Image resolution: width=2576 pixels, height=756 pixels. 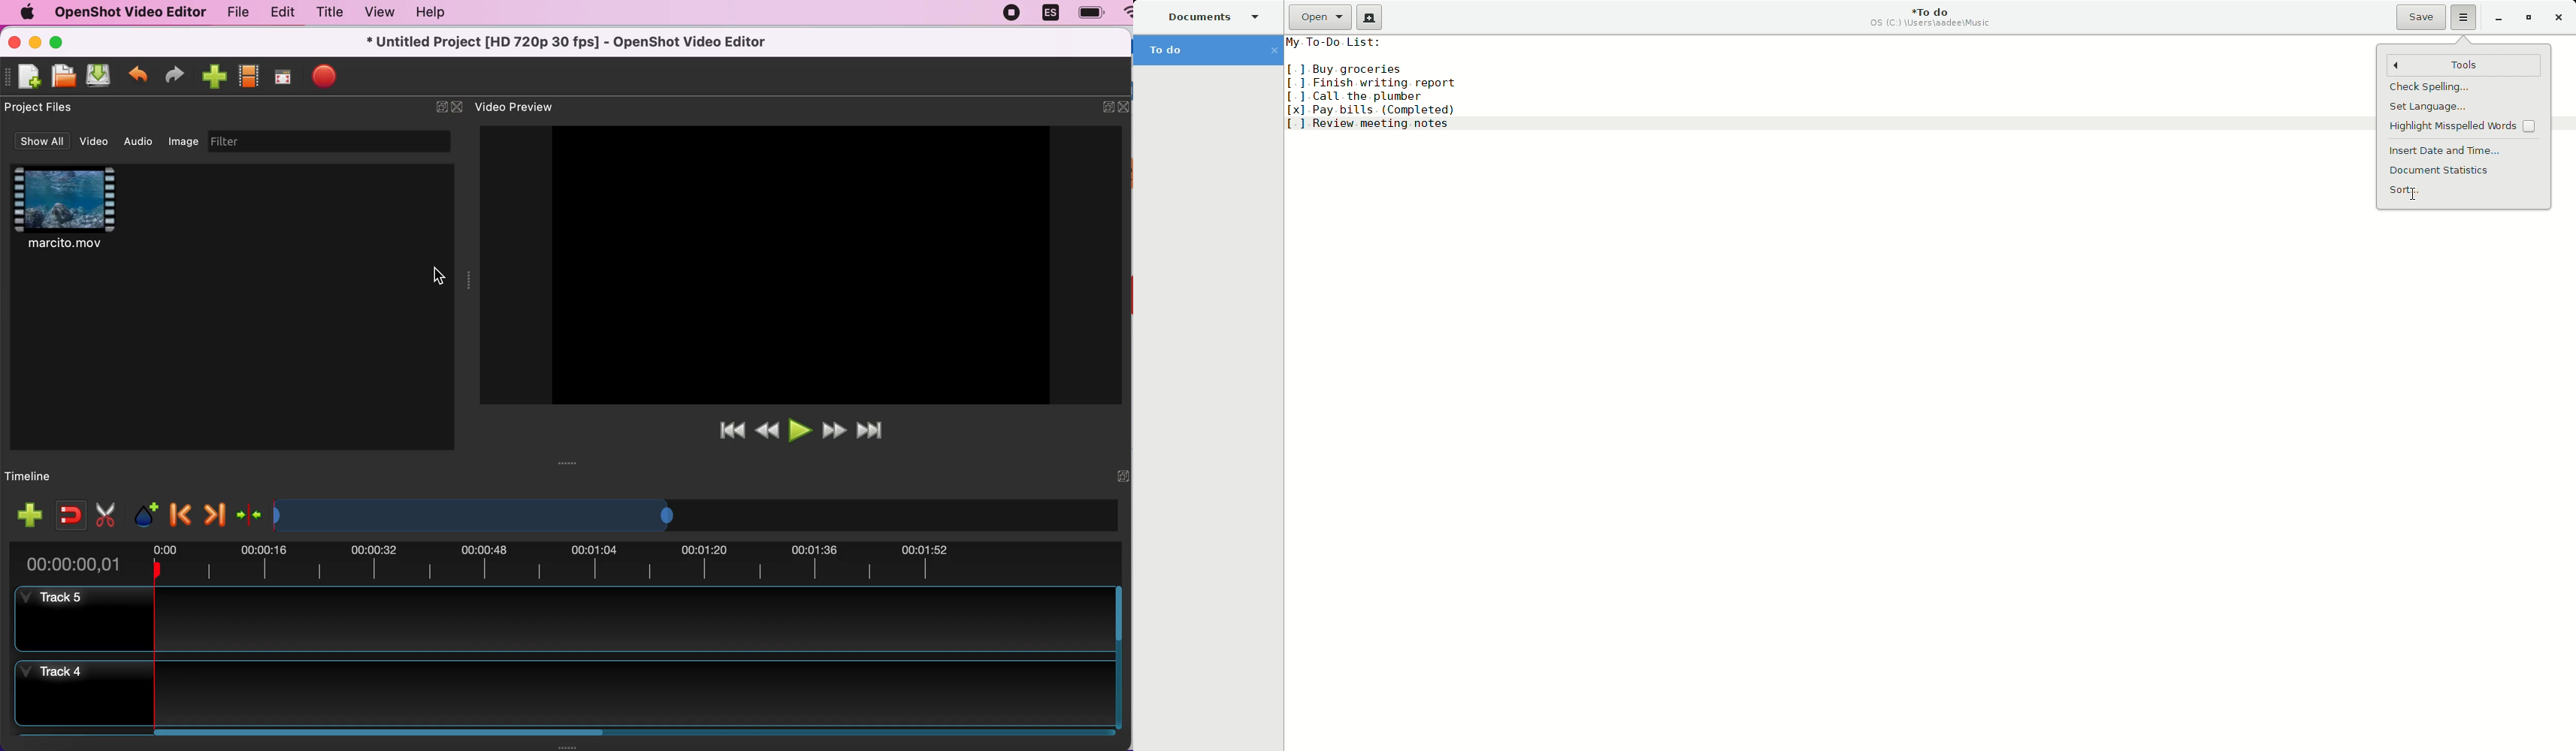 I want to click on previous marker, so click(x=179, y=513).